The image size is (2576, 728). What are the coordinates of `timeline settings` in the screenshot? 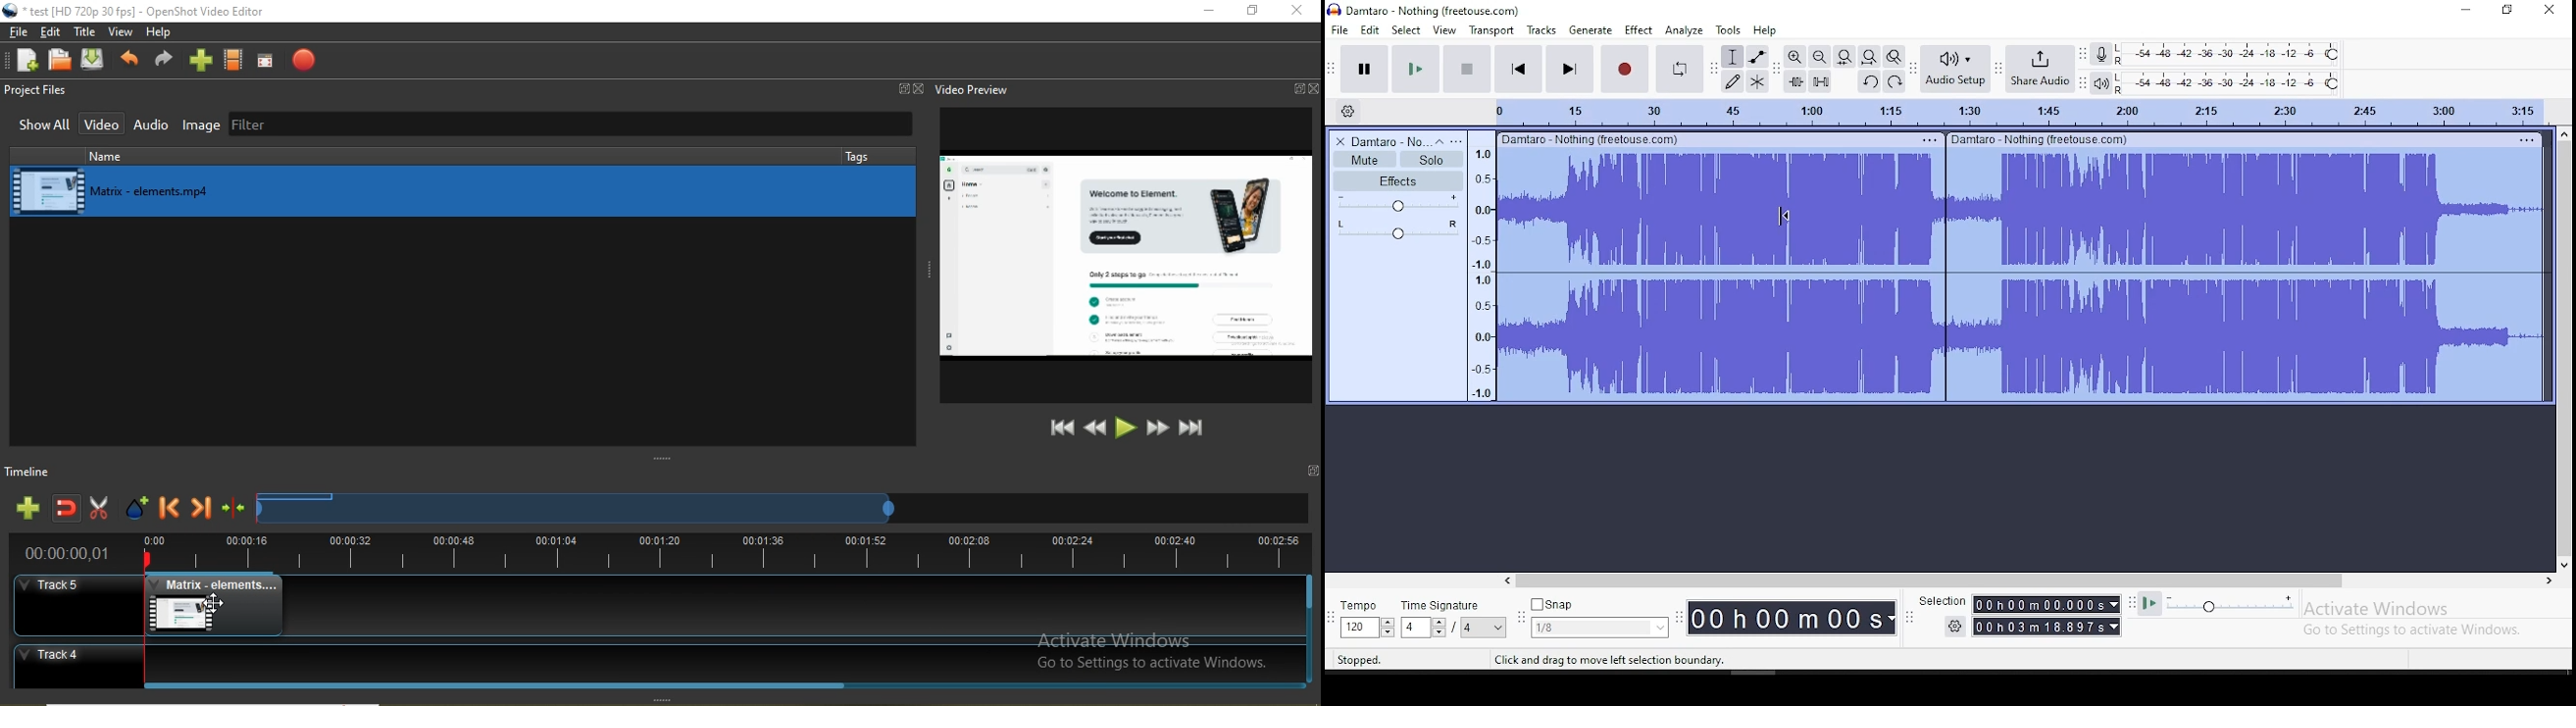 It's located at (1346, 111).